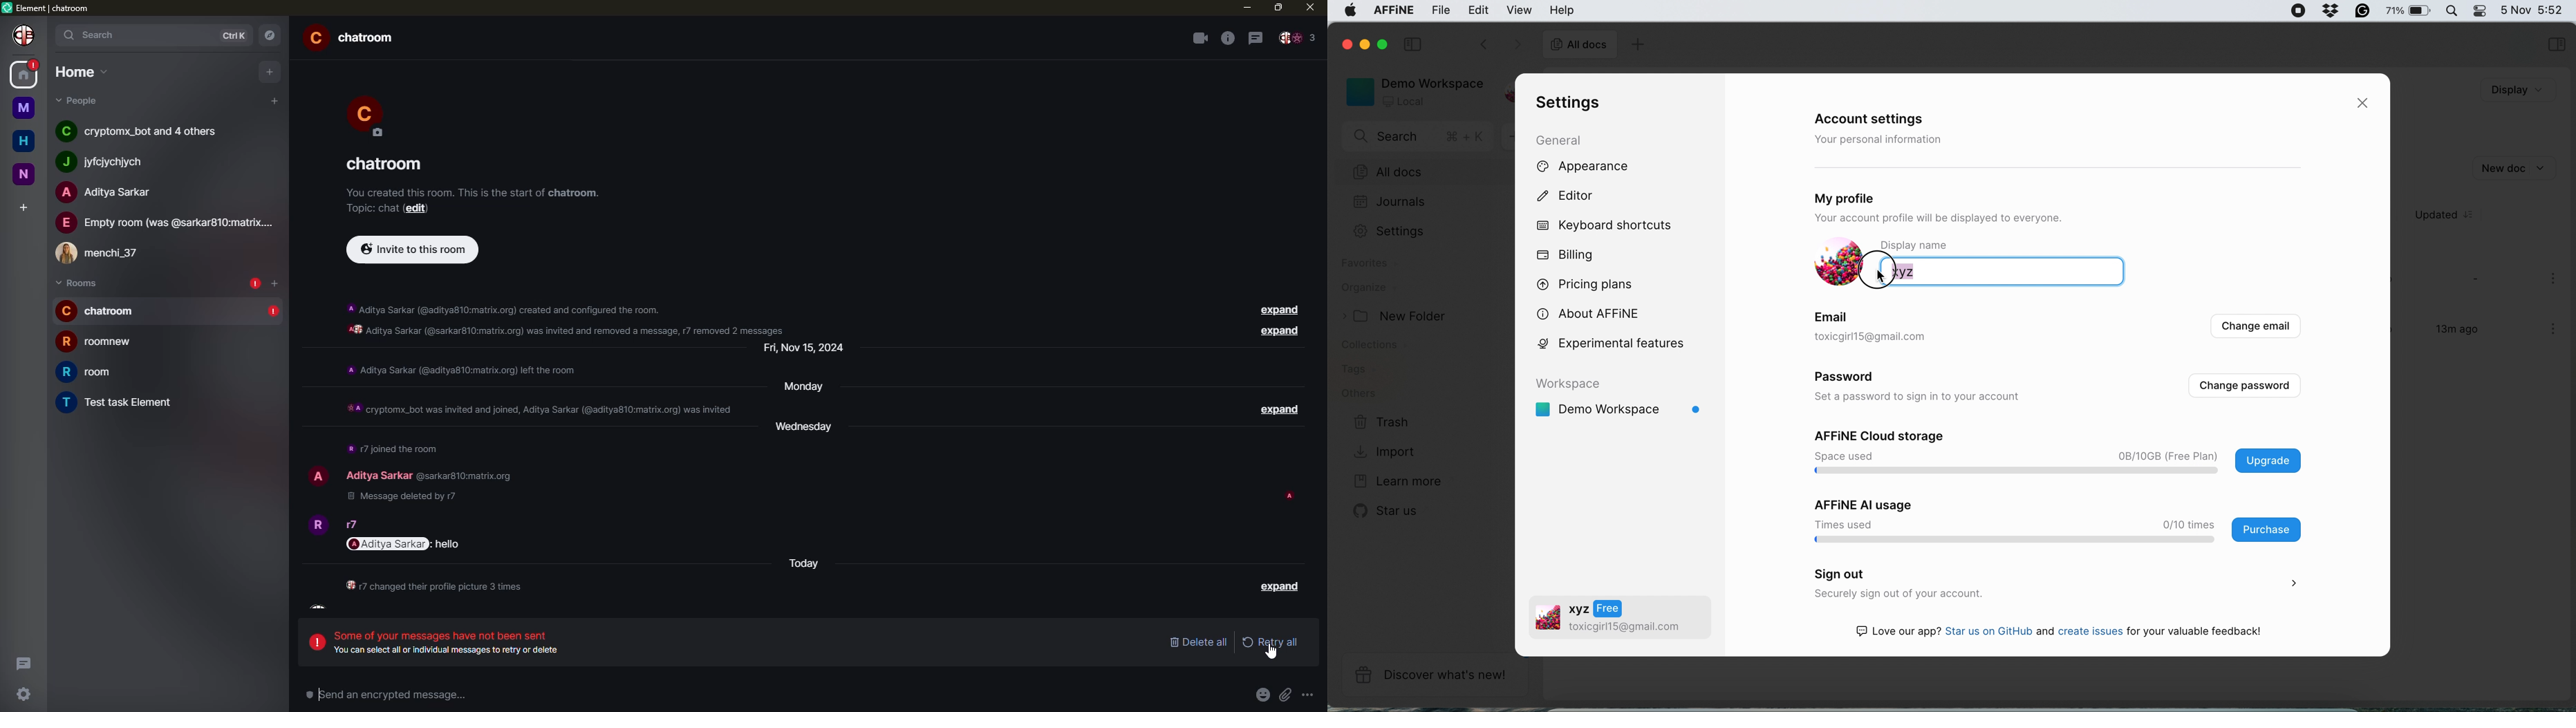 Image resolution: width=2576 pixels, height=728 pixels. What do you see at coordinates (409, 496) in the screenshot?
I see `deleted` at bounding box center [409, 496].